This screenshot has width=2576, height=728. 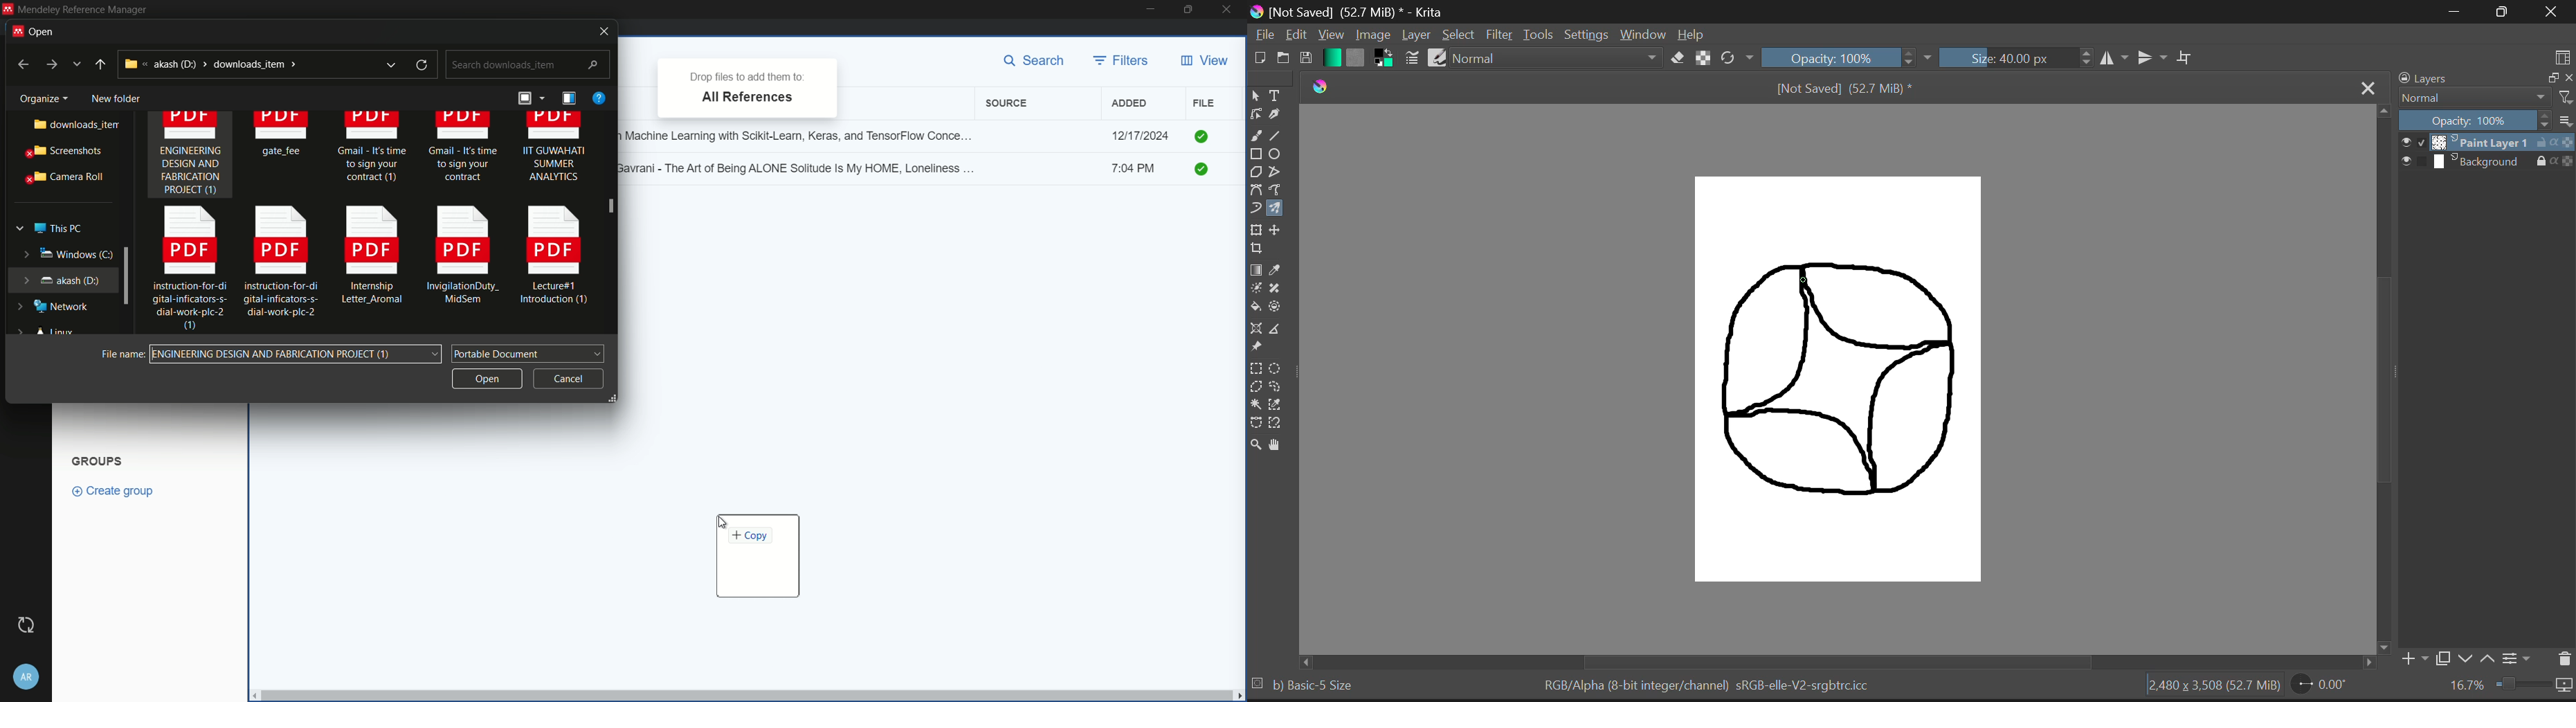 I want to click on Organize, so click(x=39, y=96).